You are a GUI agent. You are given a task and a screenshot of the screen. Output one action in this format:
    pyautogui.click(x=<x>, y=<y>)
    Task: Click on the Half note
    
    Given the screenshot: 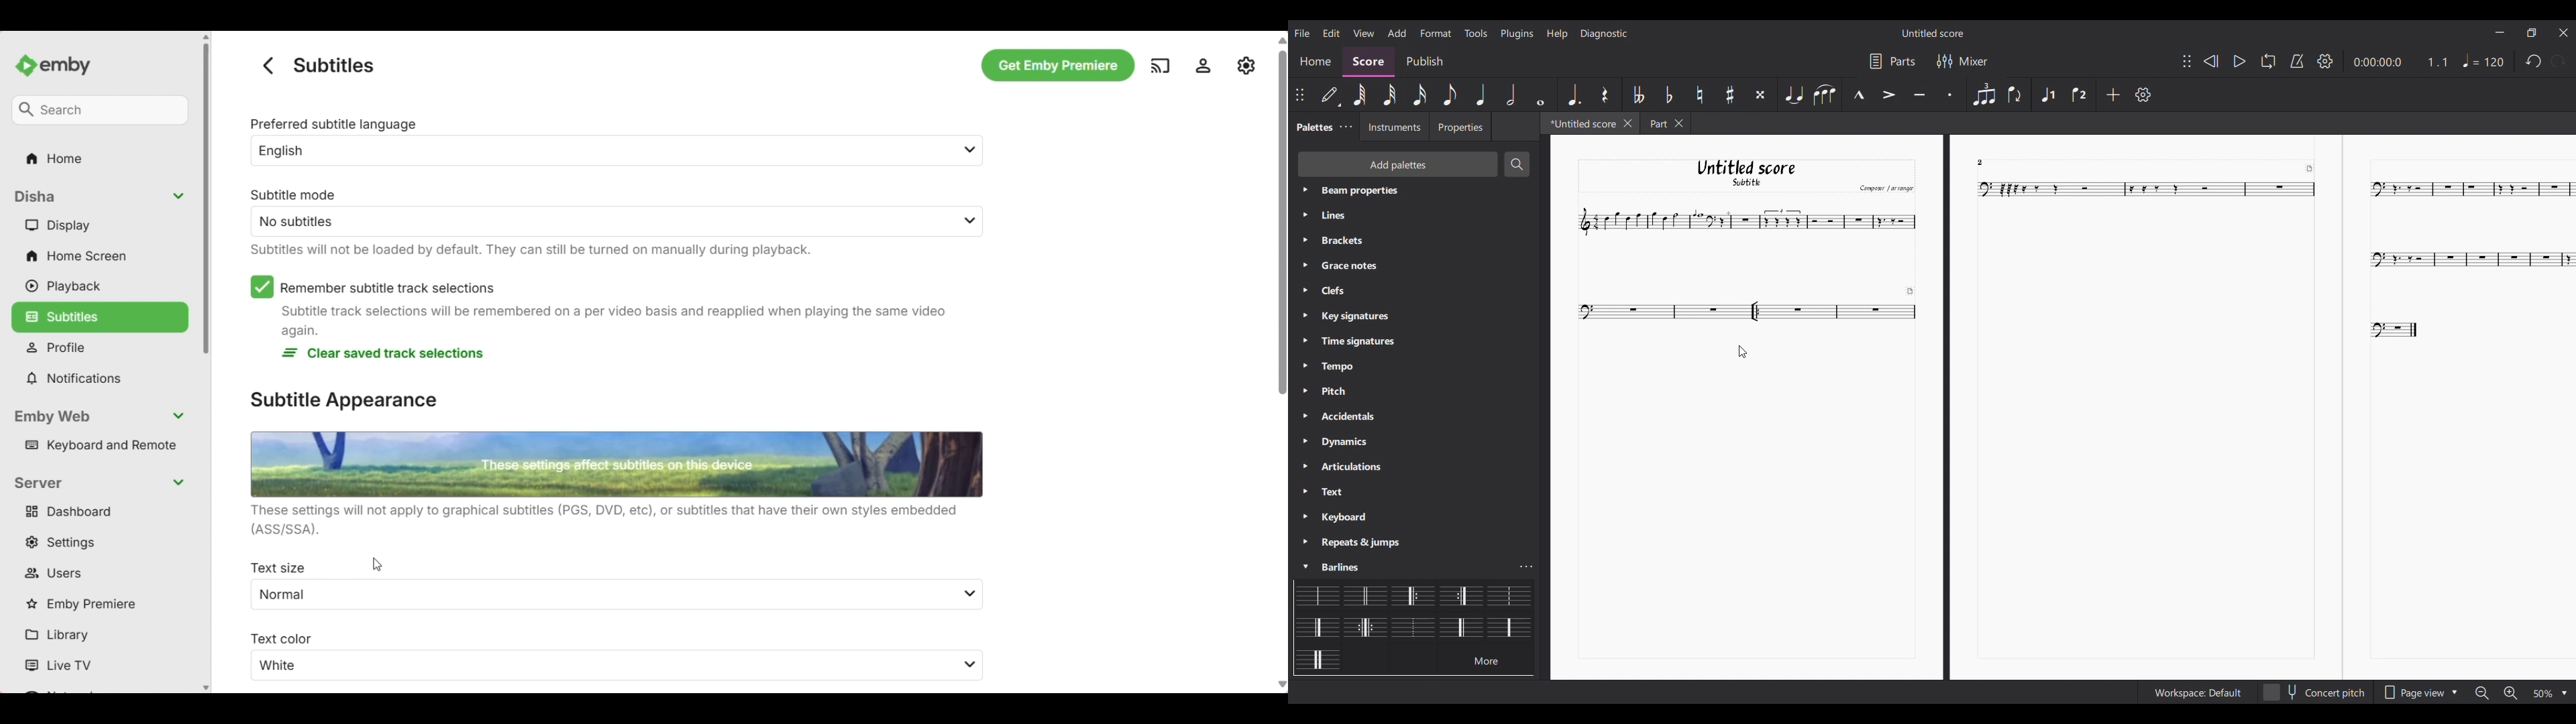 What is the action you would take?
    pyautogui.click(x=1511, y=95)
    